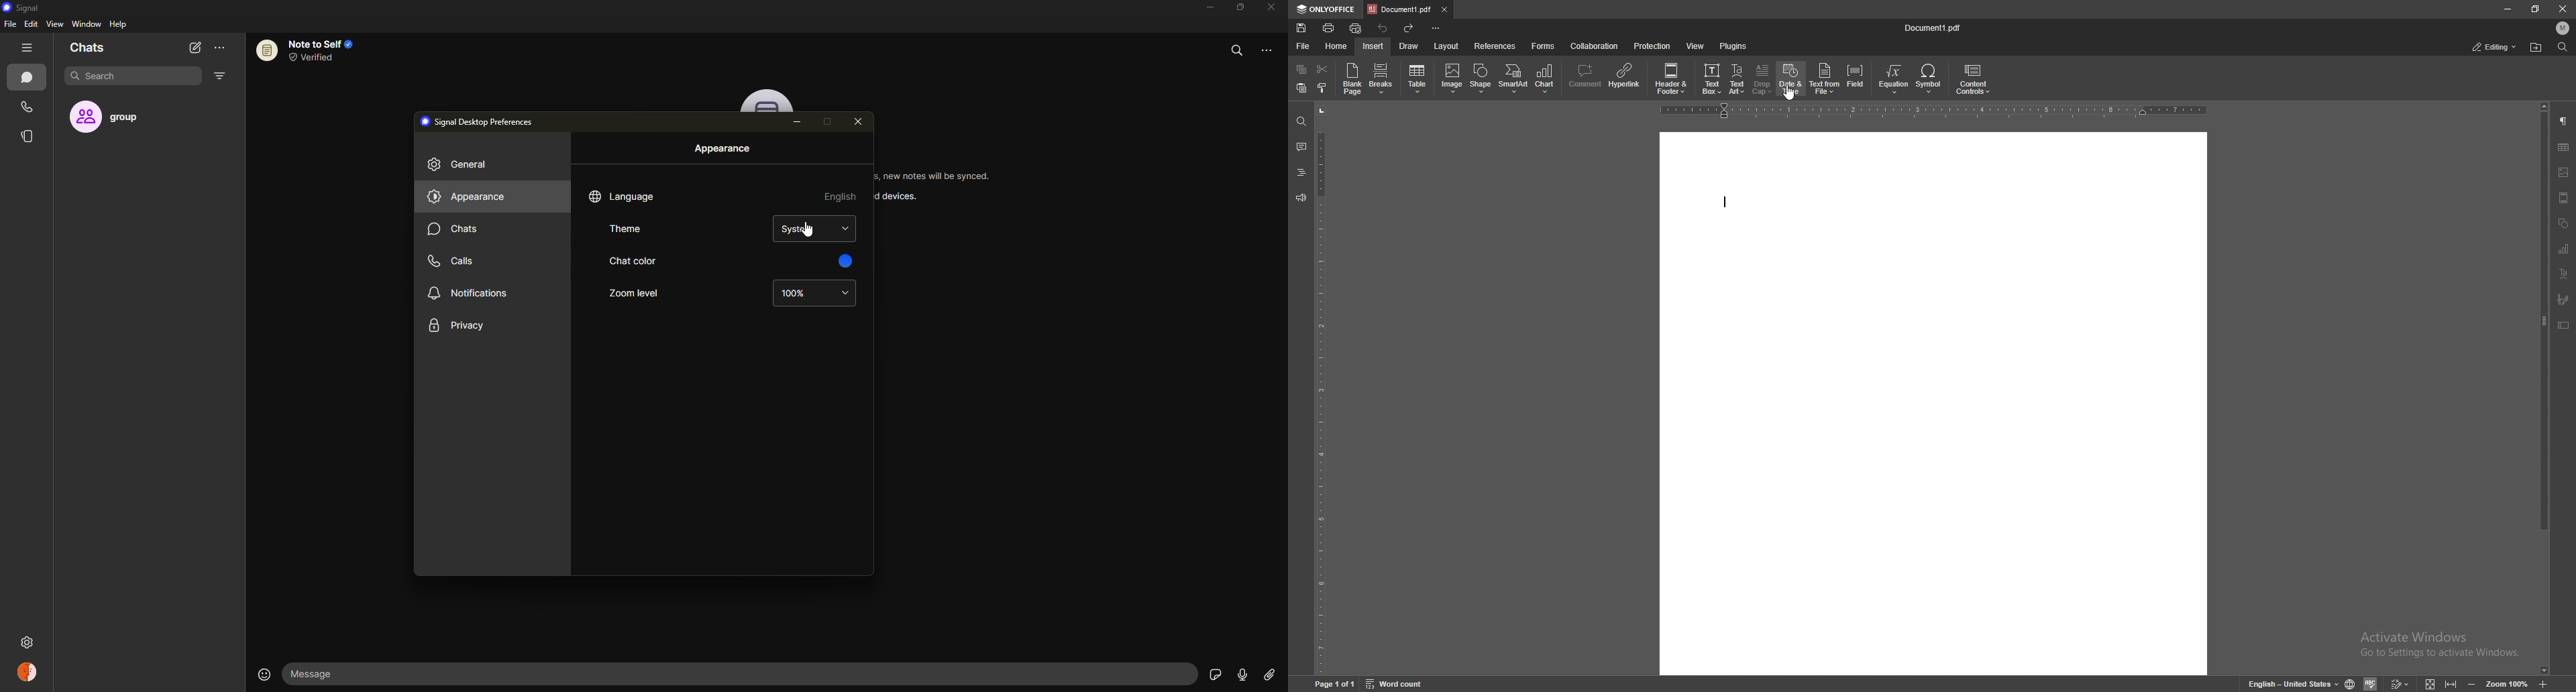 The image size is (2576, 700). What do you see at coordinates (1399, 9) in the screenshot?
I see `tab` at bounding box center [1399, 9].